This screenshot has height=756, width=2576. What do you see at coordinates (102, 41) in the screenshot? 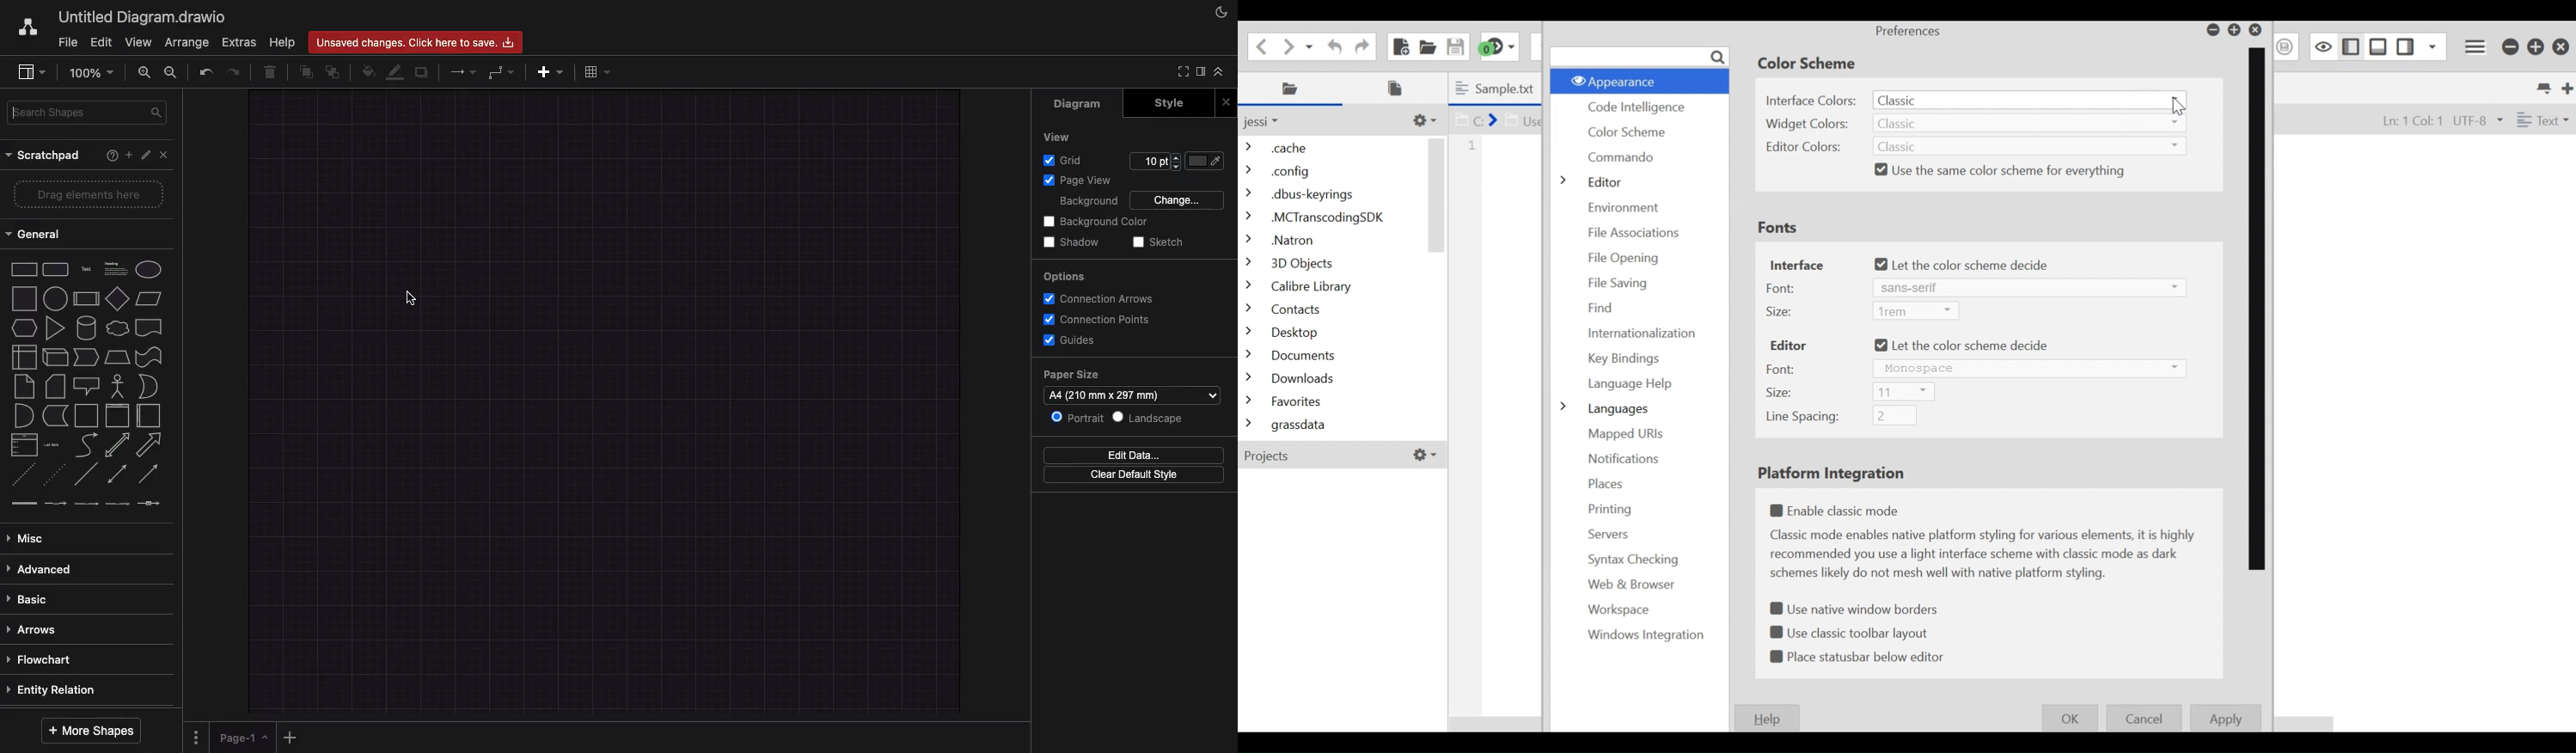
I see `Edit` at bounding box center [102, 41].